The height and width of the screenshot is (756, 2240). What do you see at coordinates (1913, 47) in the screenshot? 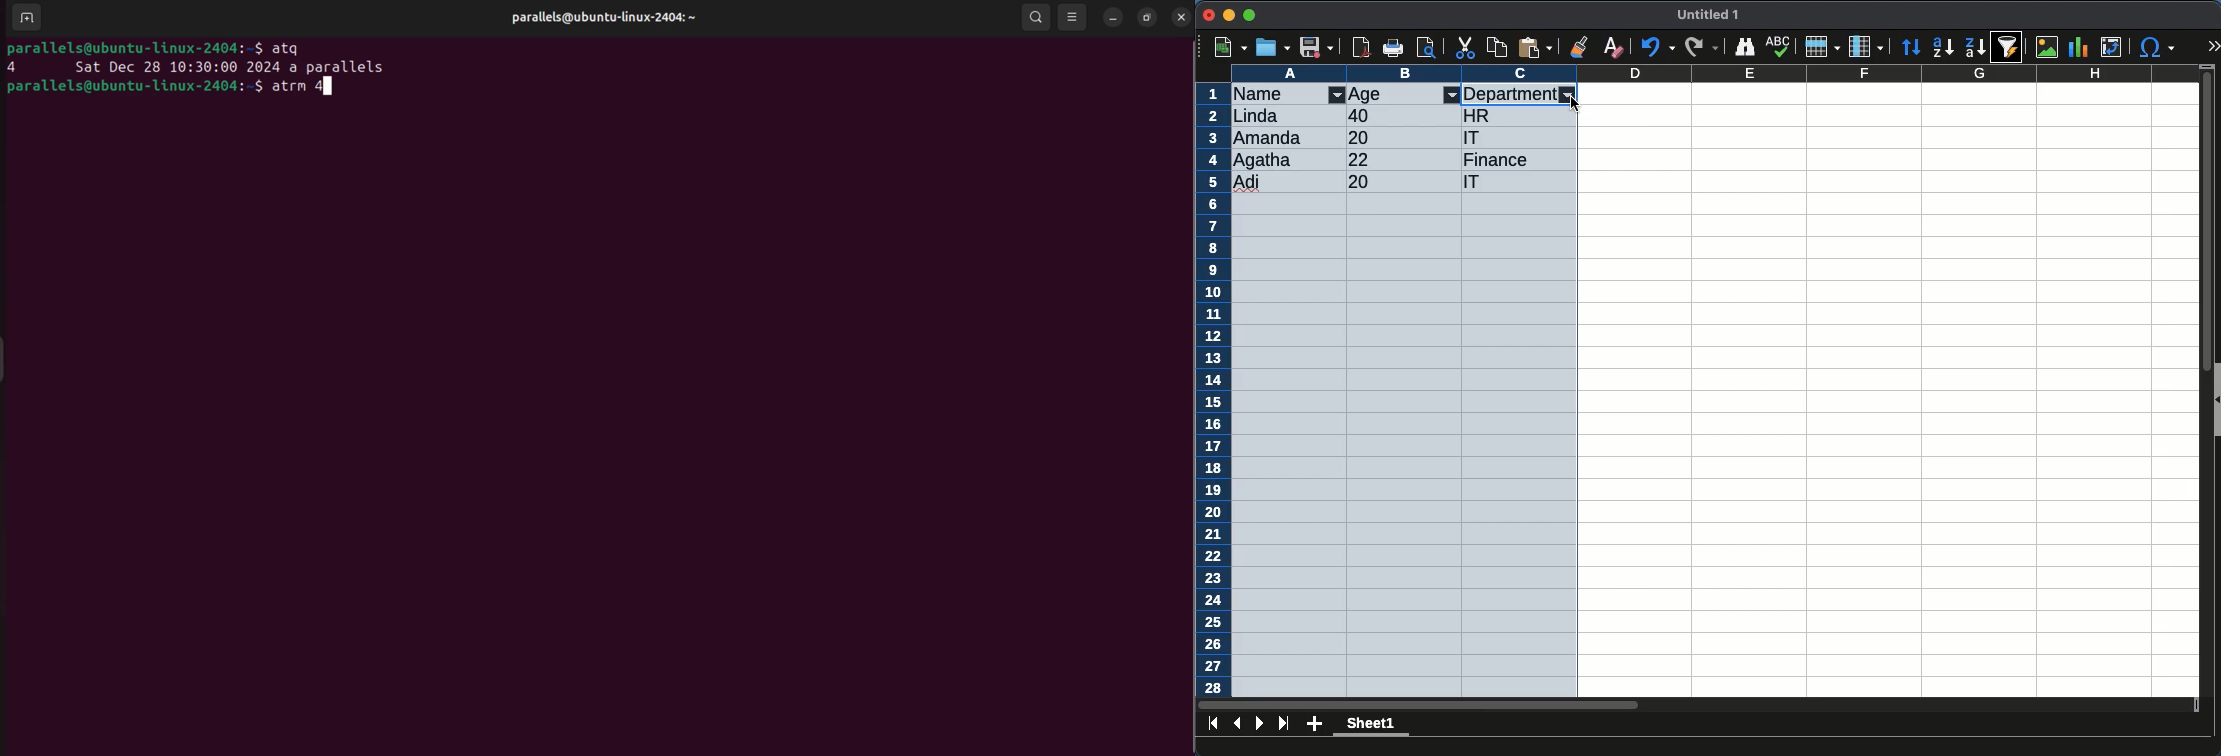
I see `sort` at bounding box center [1913, 47].